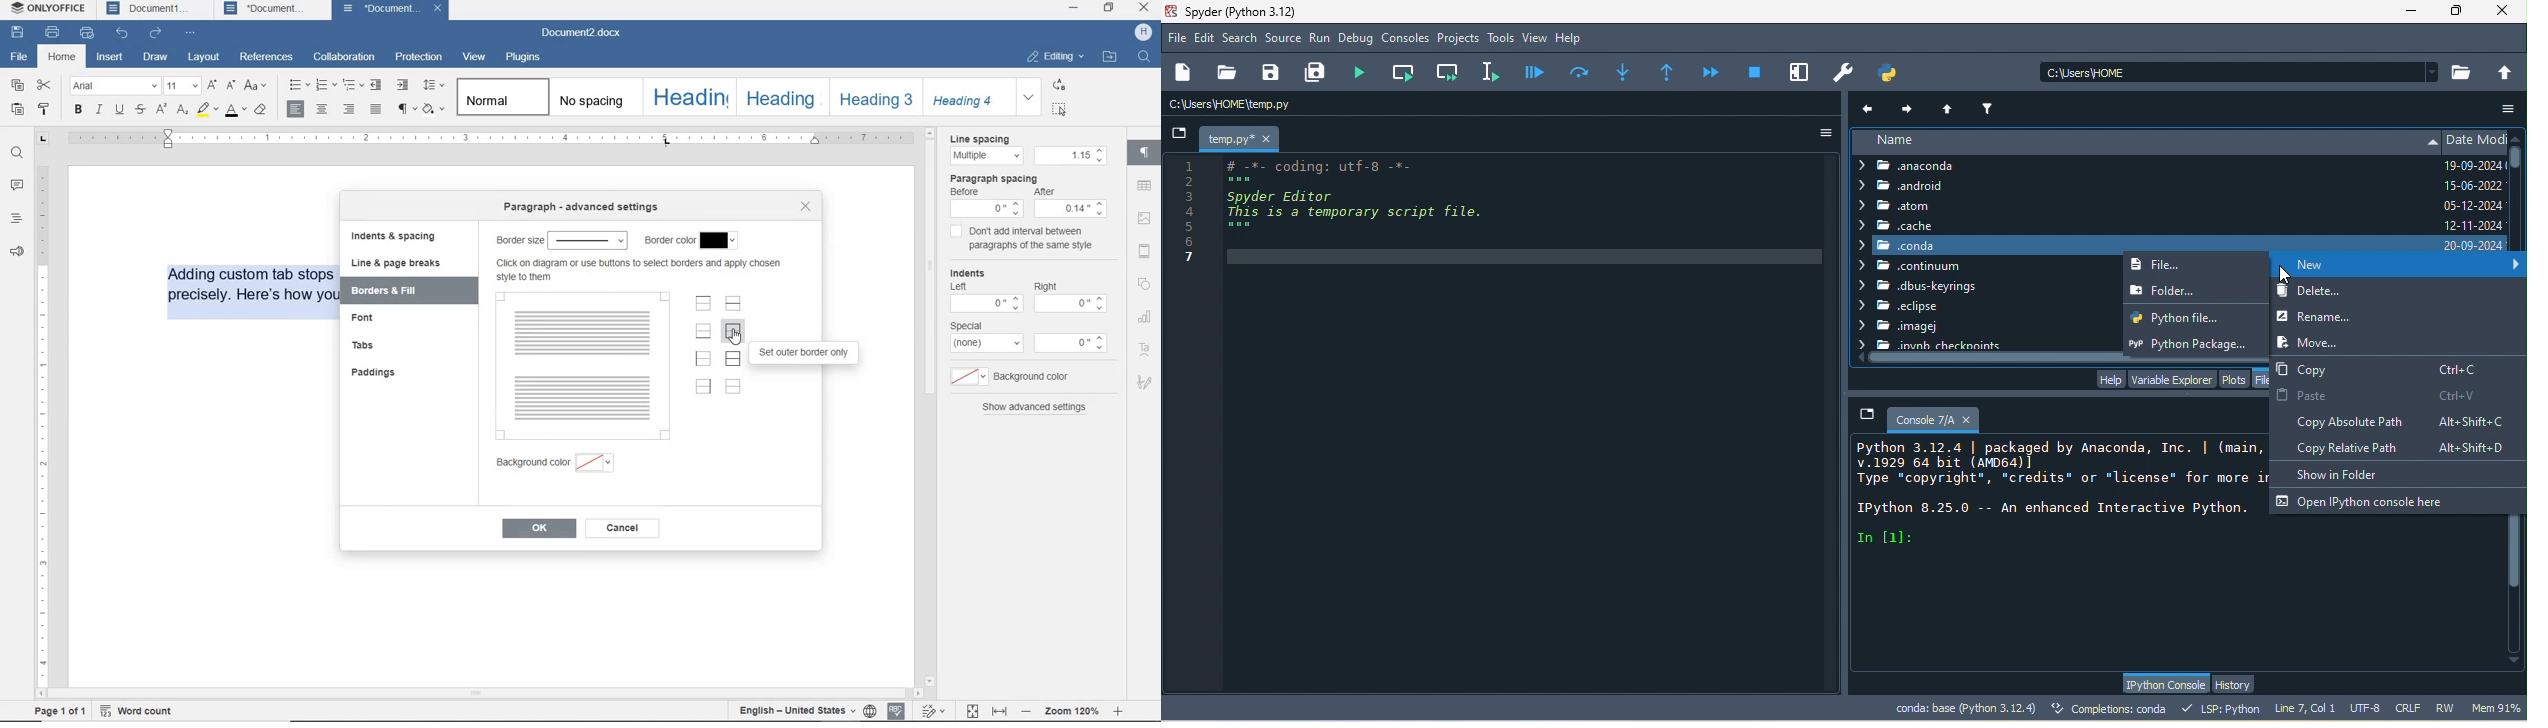 The height and width of the screenshot is (728, 2548). Describe the element at coordinates (2515, 663) in the screenshot. I see `scroll down` at that location.